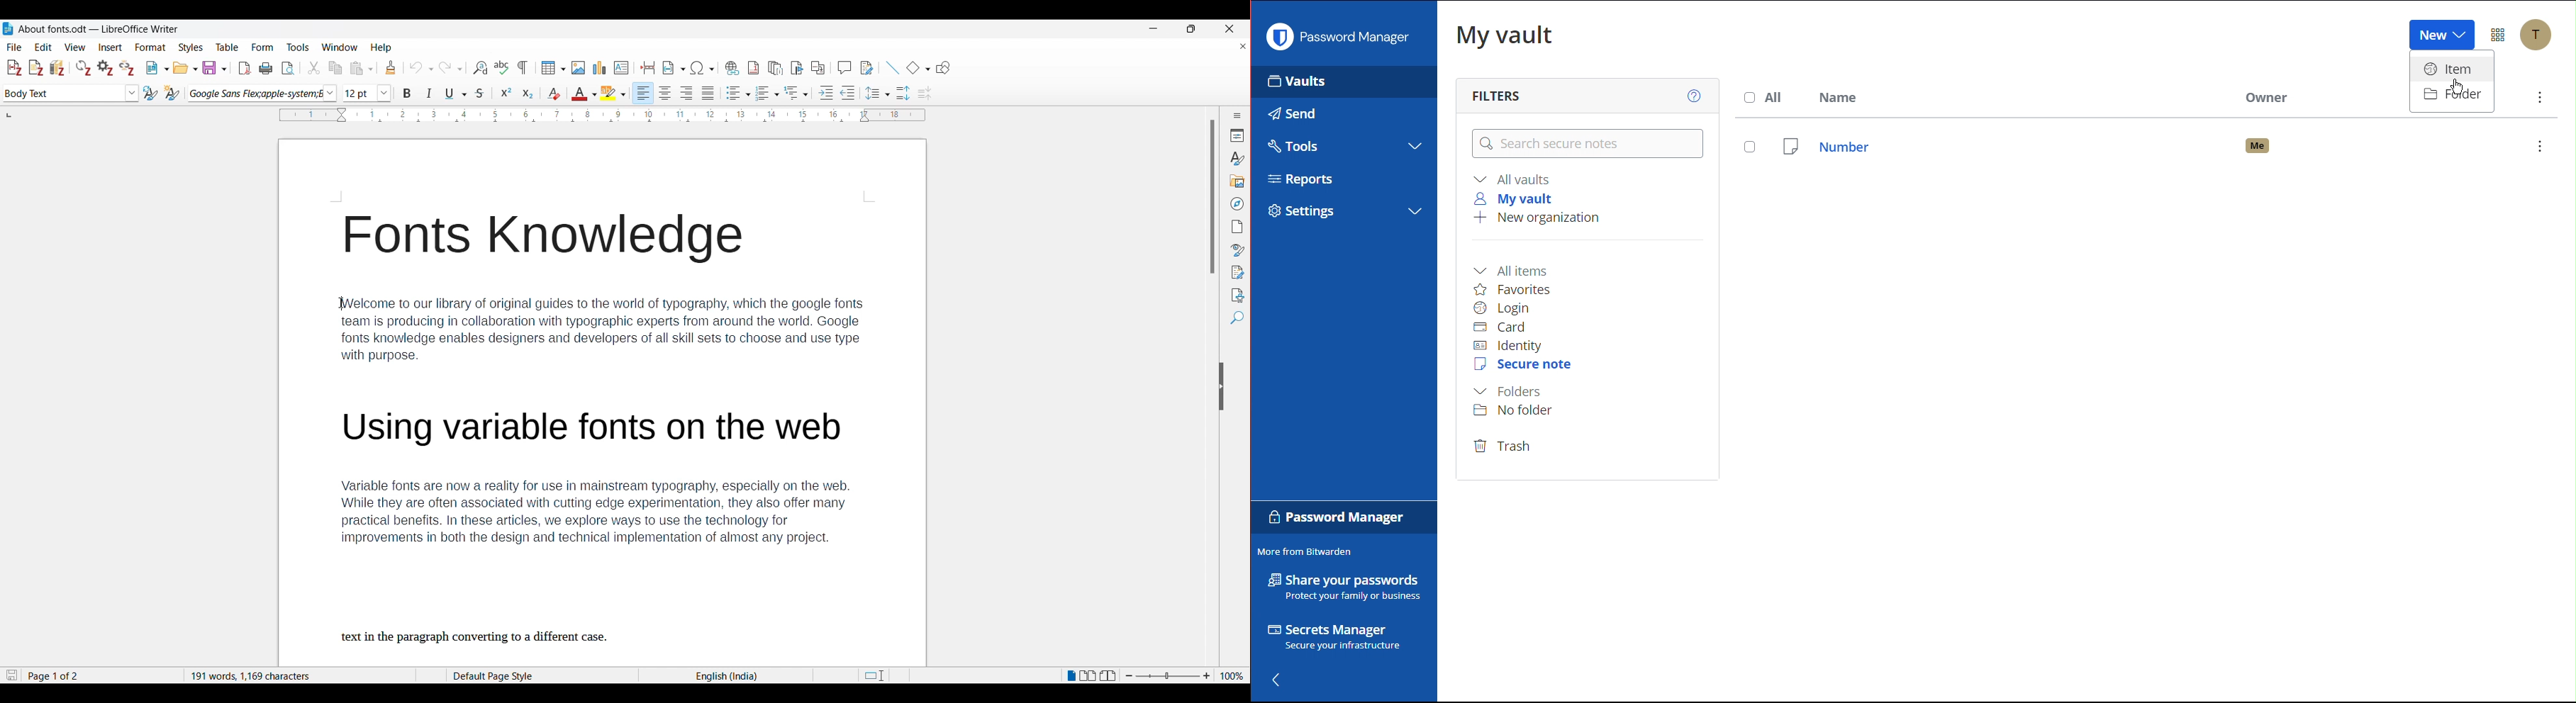 The width and height of the screenshot is (2576, 728). I want to click on Number, so click(2172, 146).